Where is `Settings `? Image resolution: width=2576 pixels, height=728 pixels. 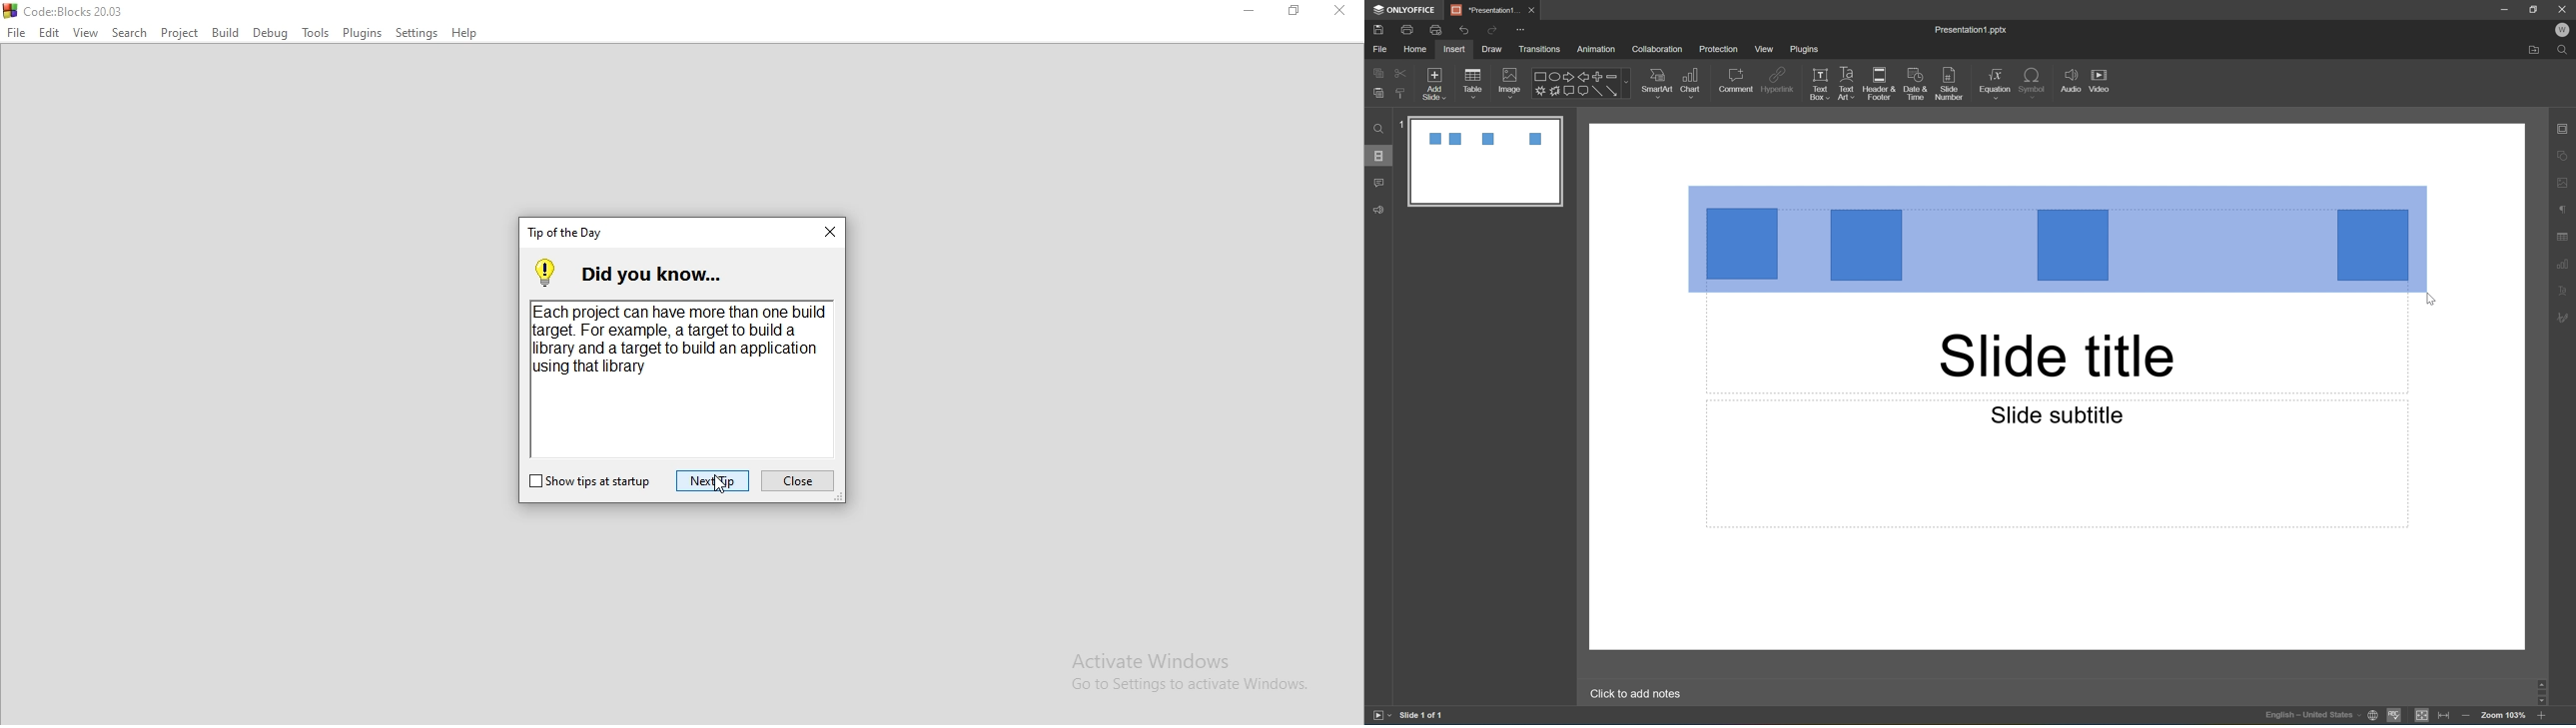
Settings  is located at coordinates (419, 34).